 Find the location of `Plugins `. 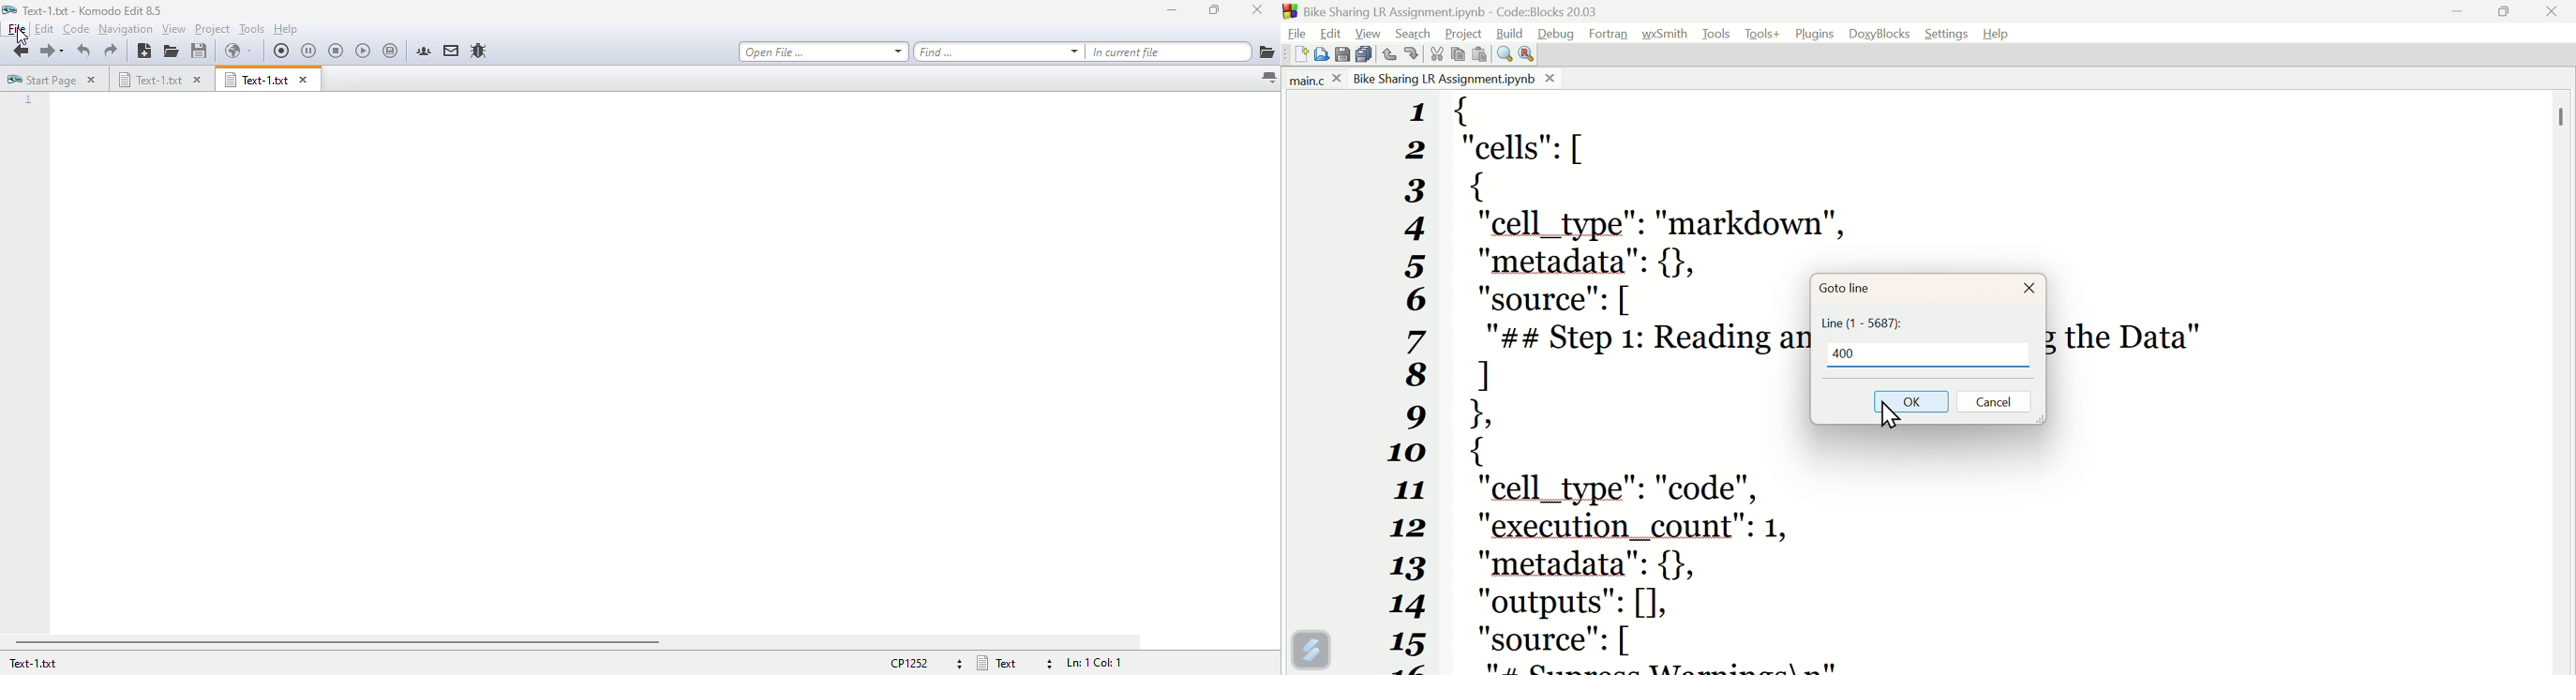

Plugins  is located at coordinates (1814, 33).